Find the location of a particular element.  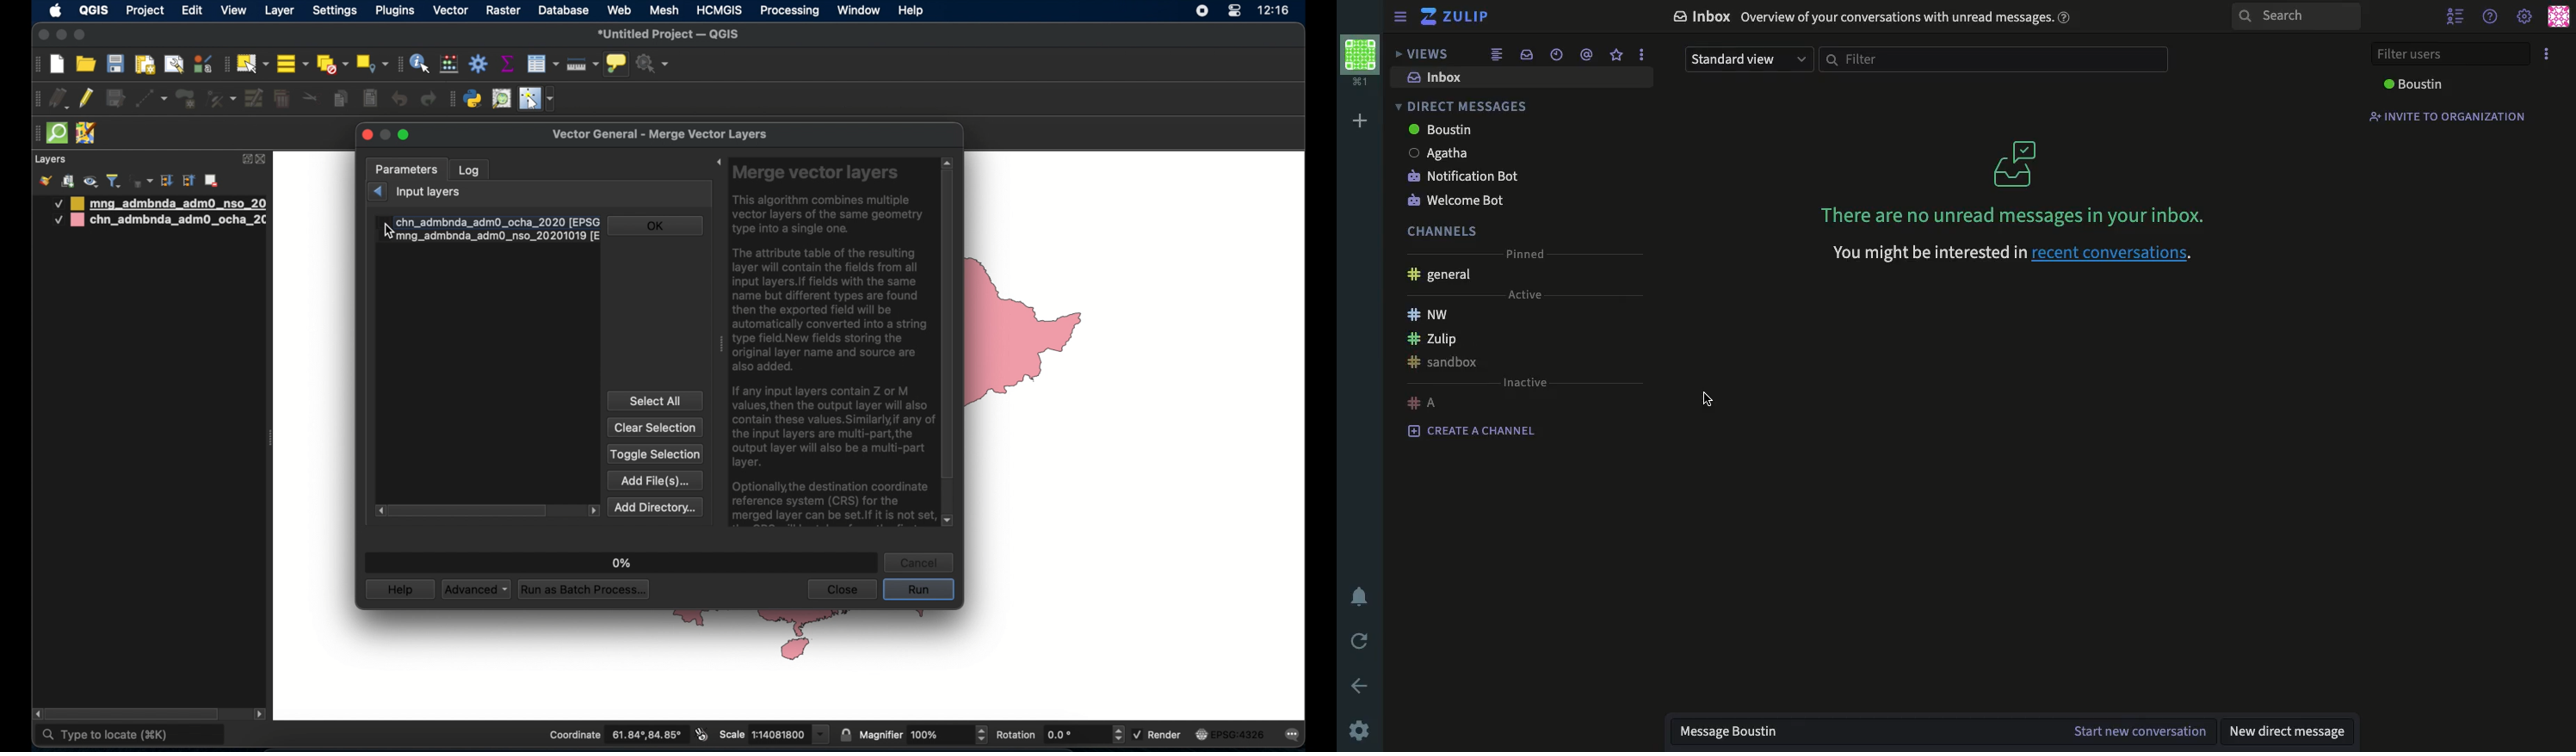

digitize with segment is located at coordinates (150, 97).